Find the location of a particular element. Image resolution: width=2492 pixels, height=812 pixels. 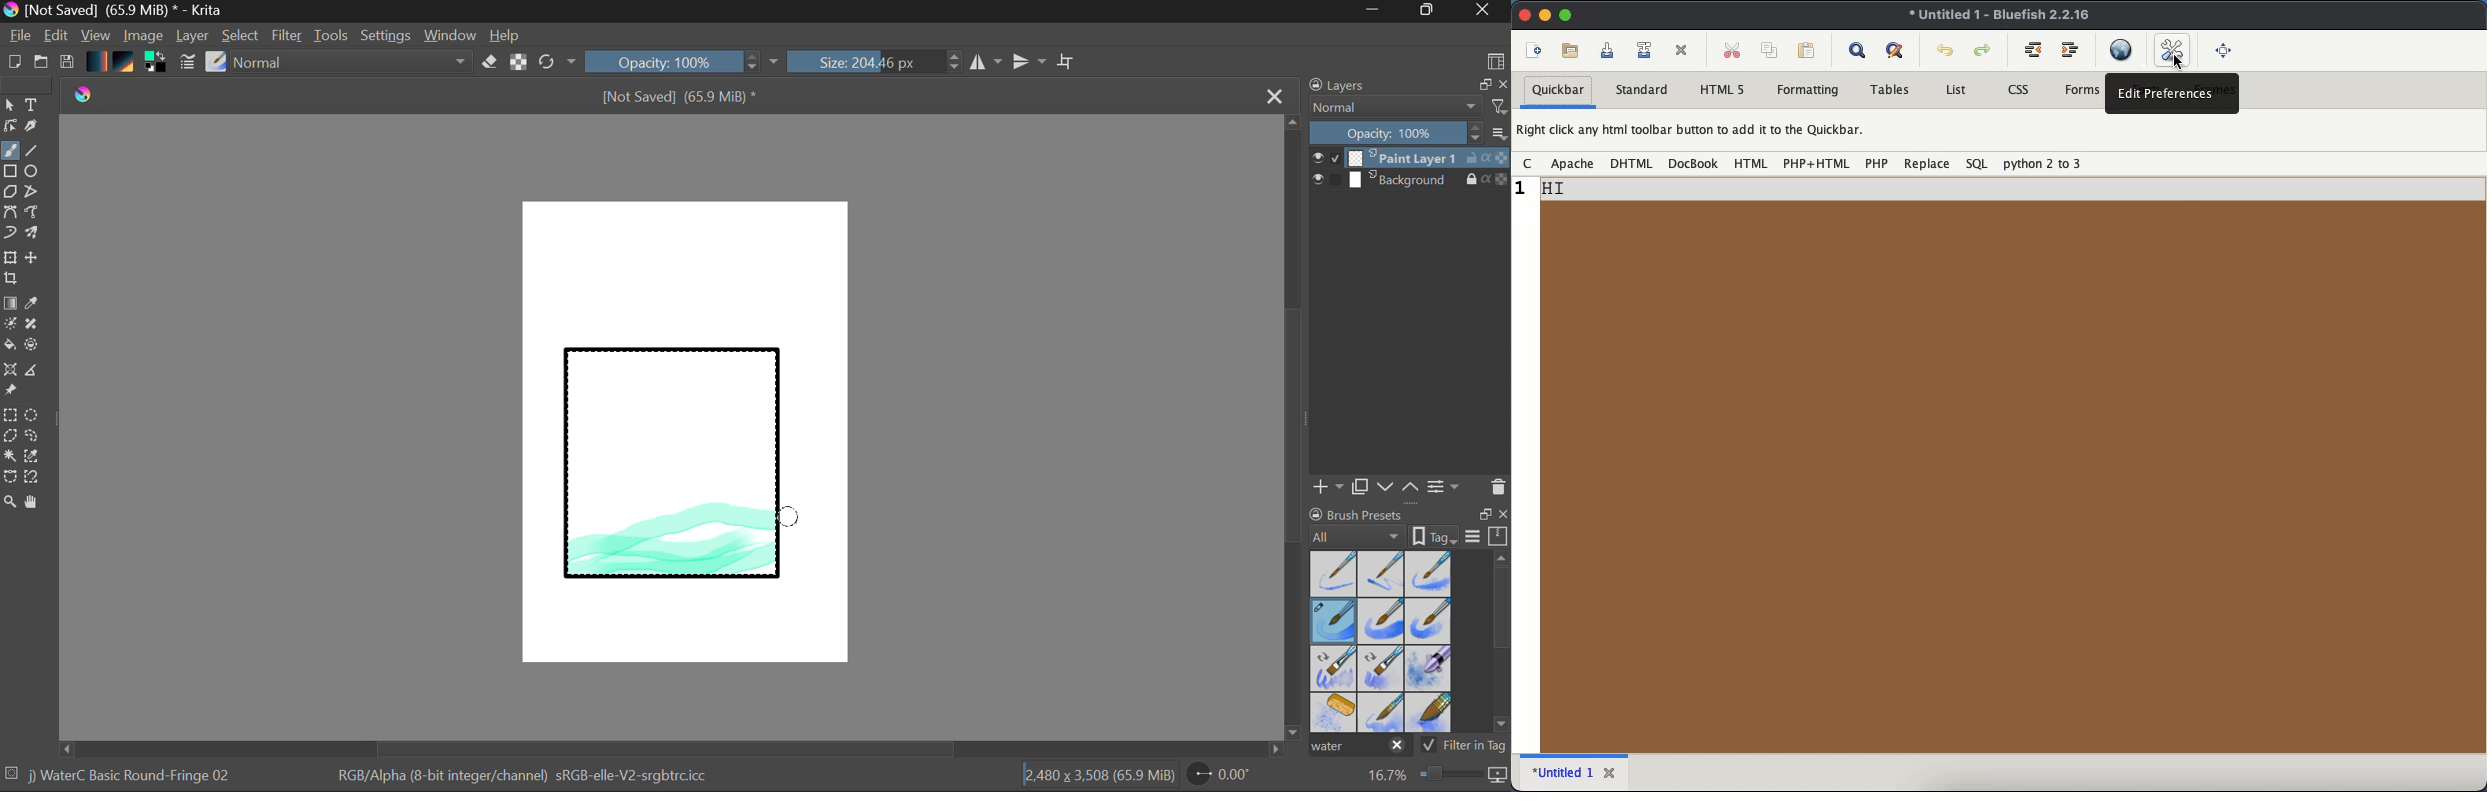

Crop is located at coordinates (1068, 61).